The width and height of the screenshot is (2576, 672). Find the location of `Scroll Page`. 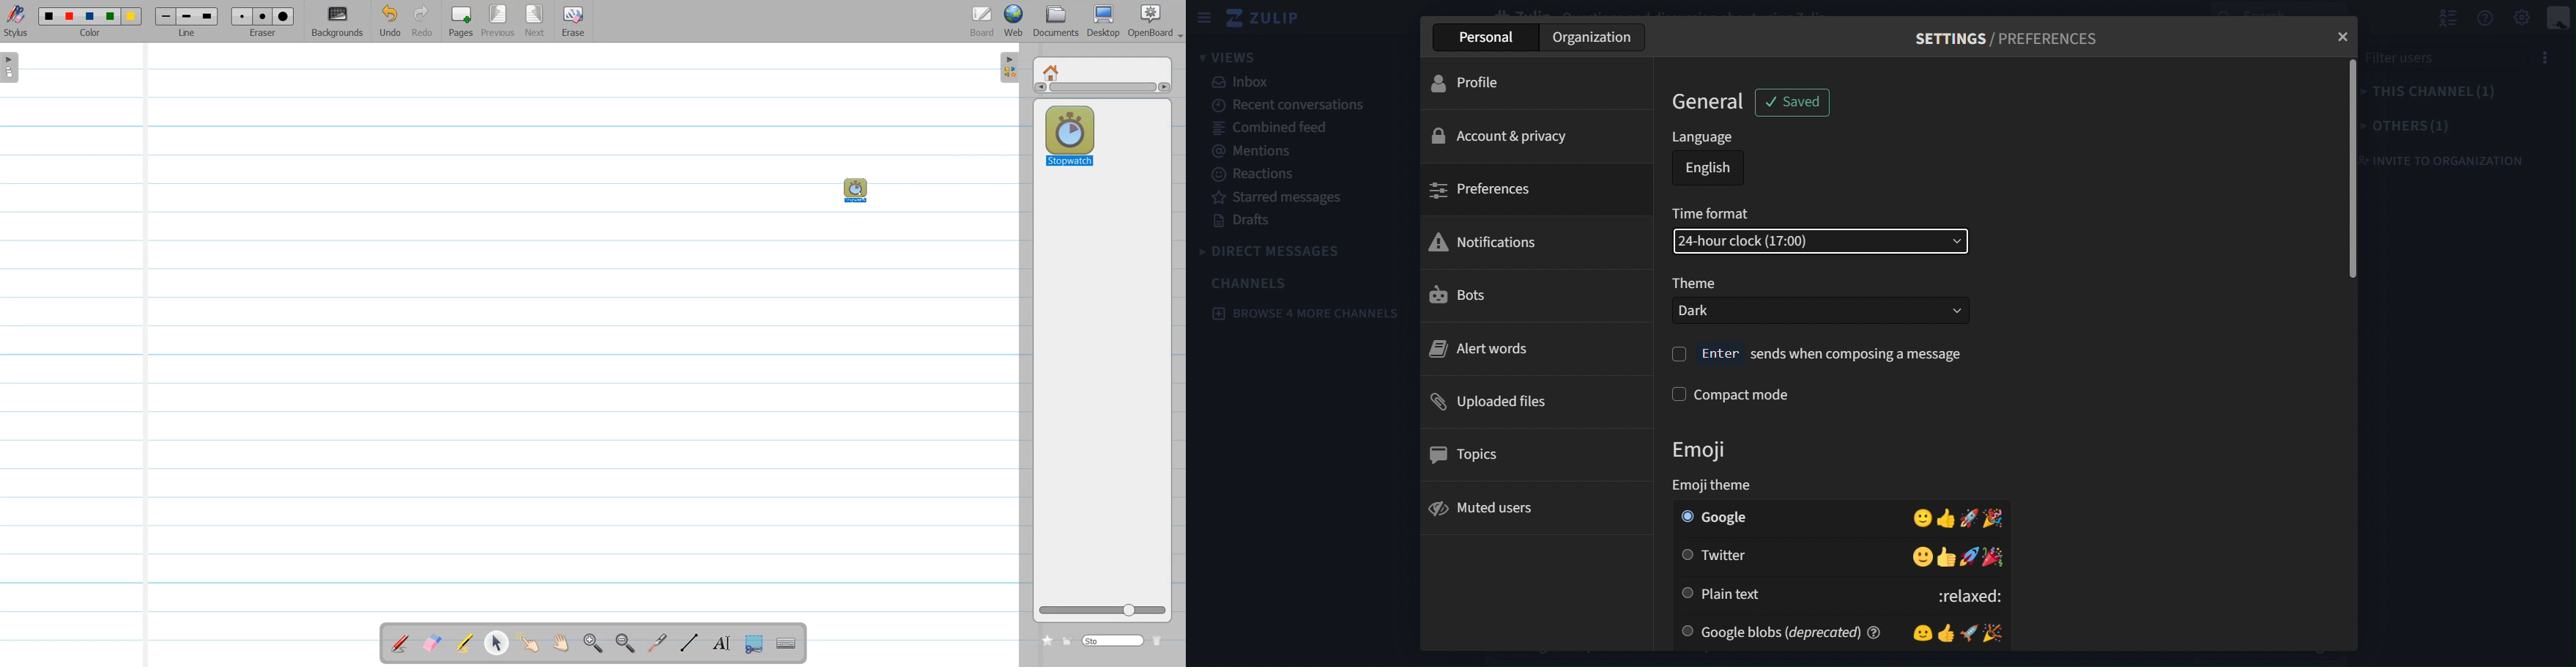

Scroll Page is located at coordinates (563, 644).